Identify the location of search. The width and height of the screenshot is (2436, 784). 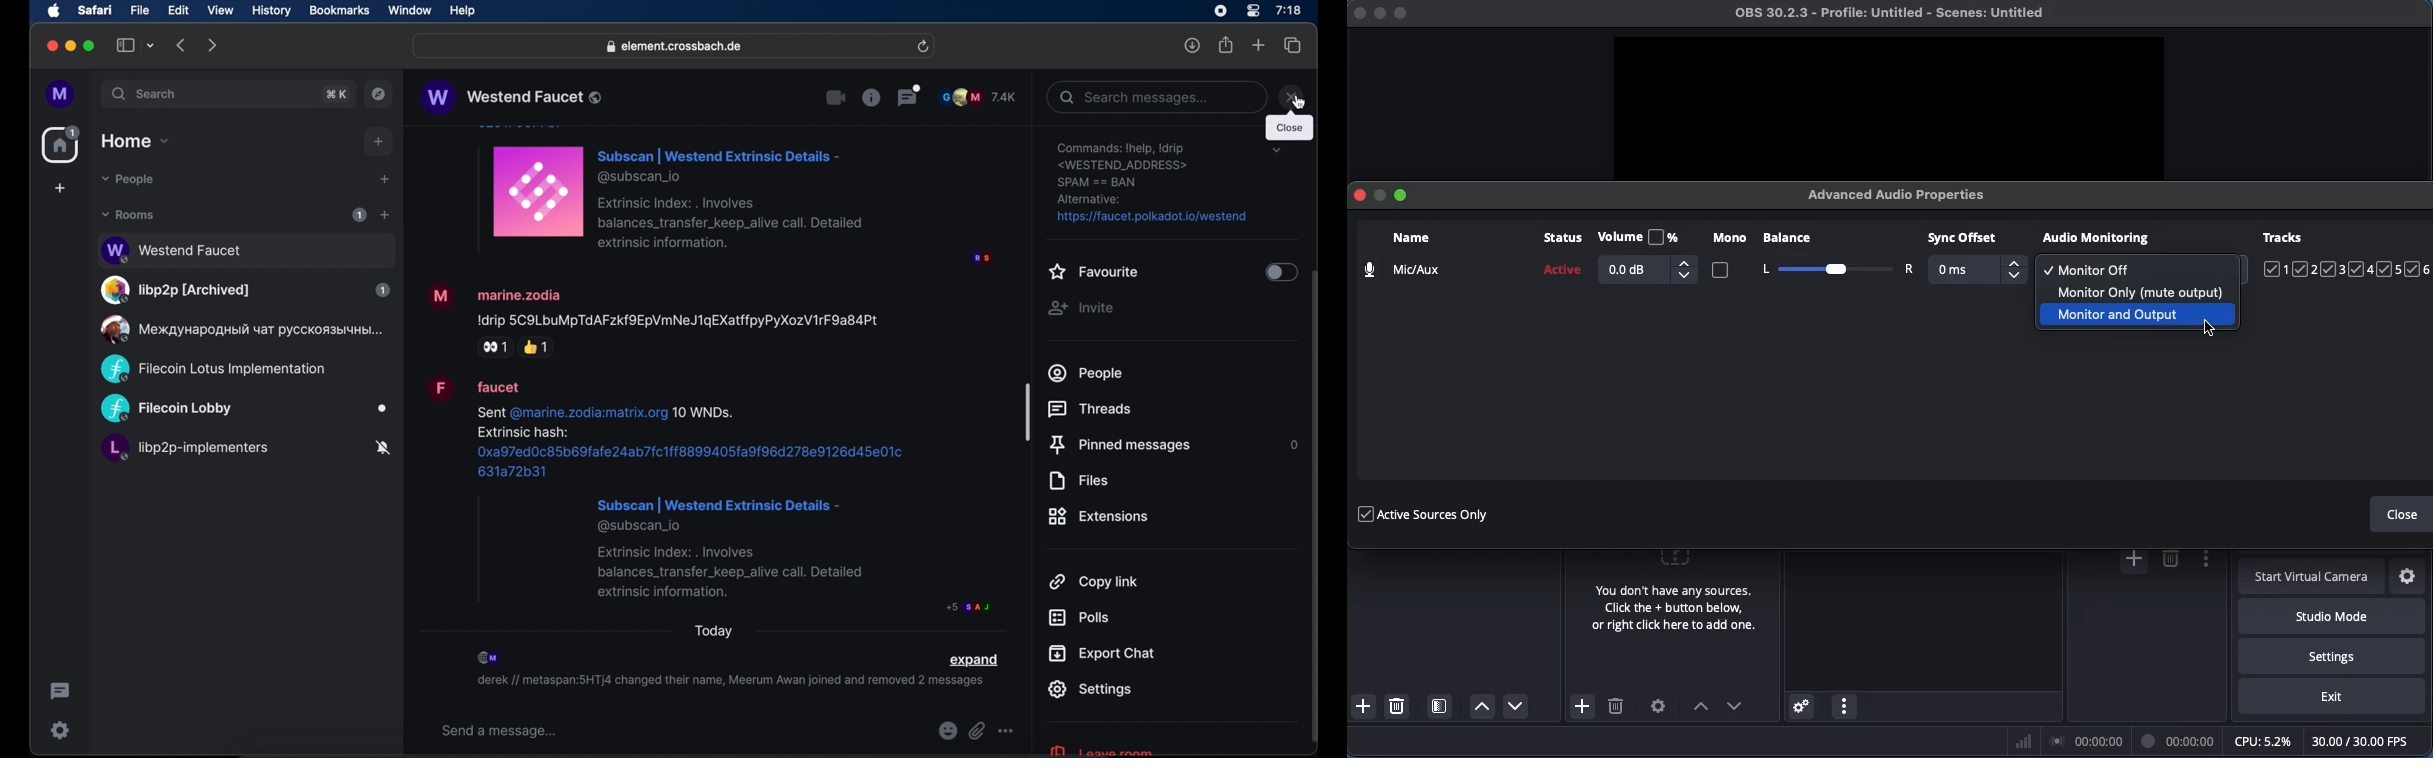
(145, 93).